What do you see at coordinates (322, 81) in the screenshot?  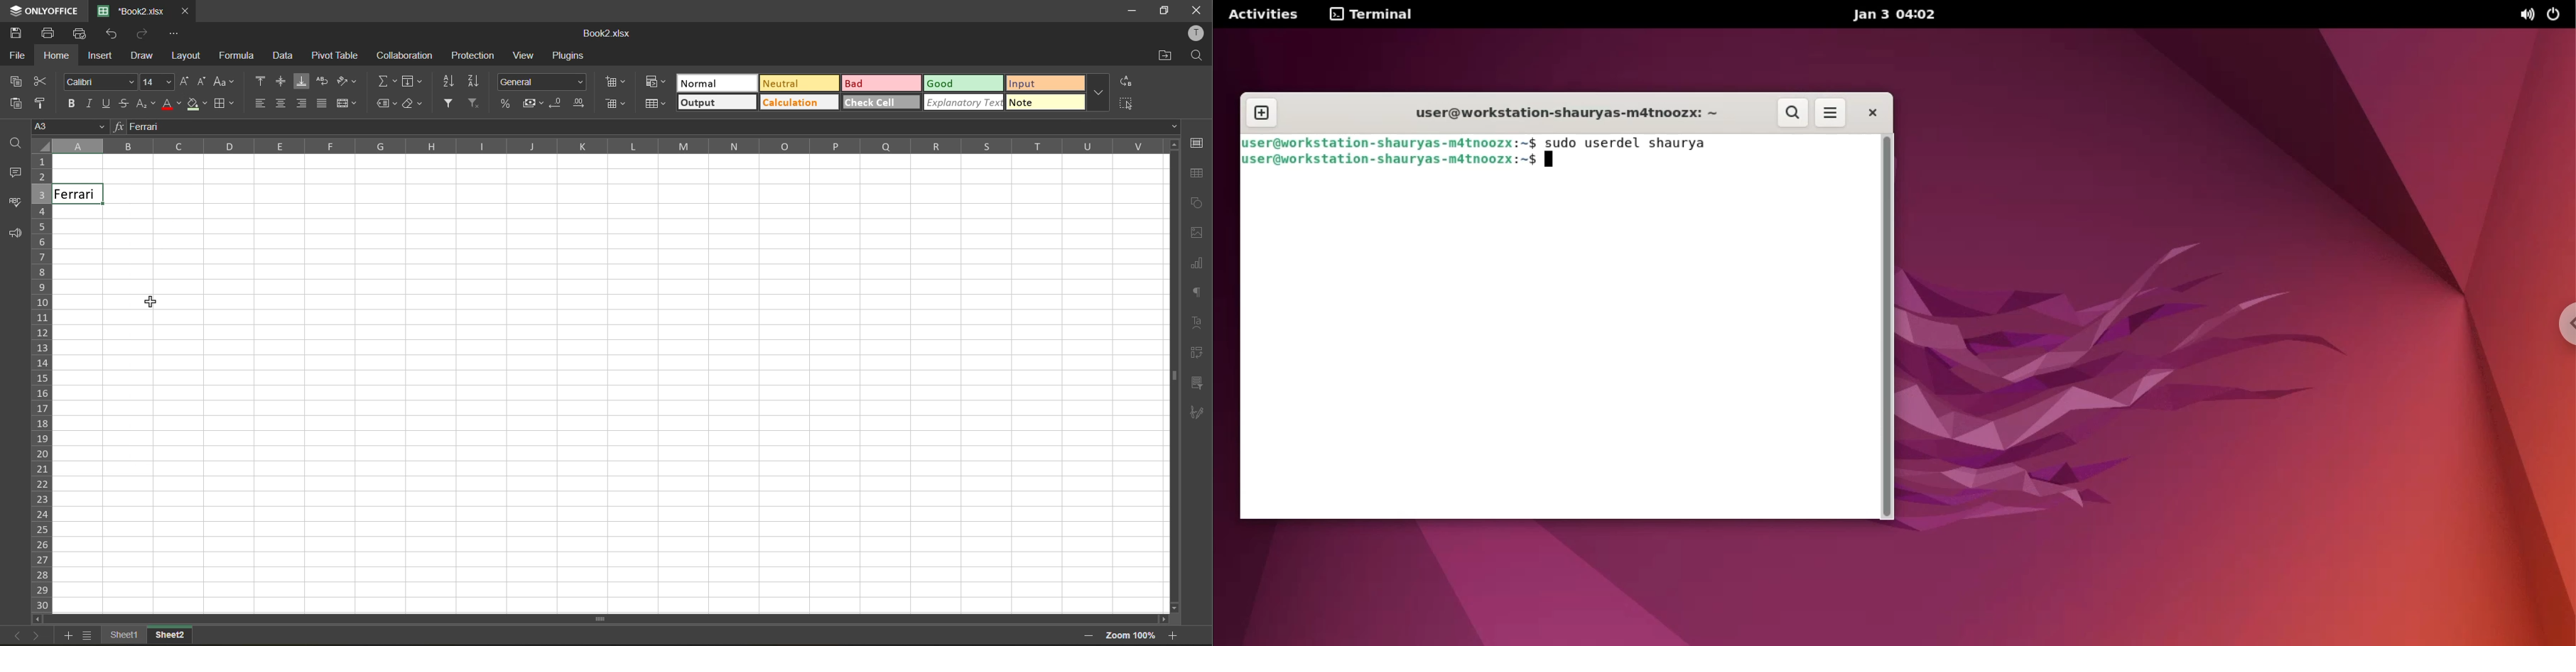 I see `wrap text` at bounding box center [322, 81].